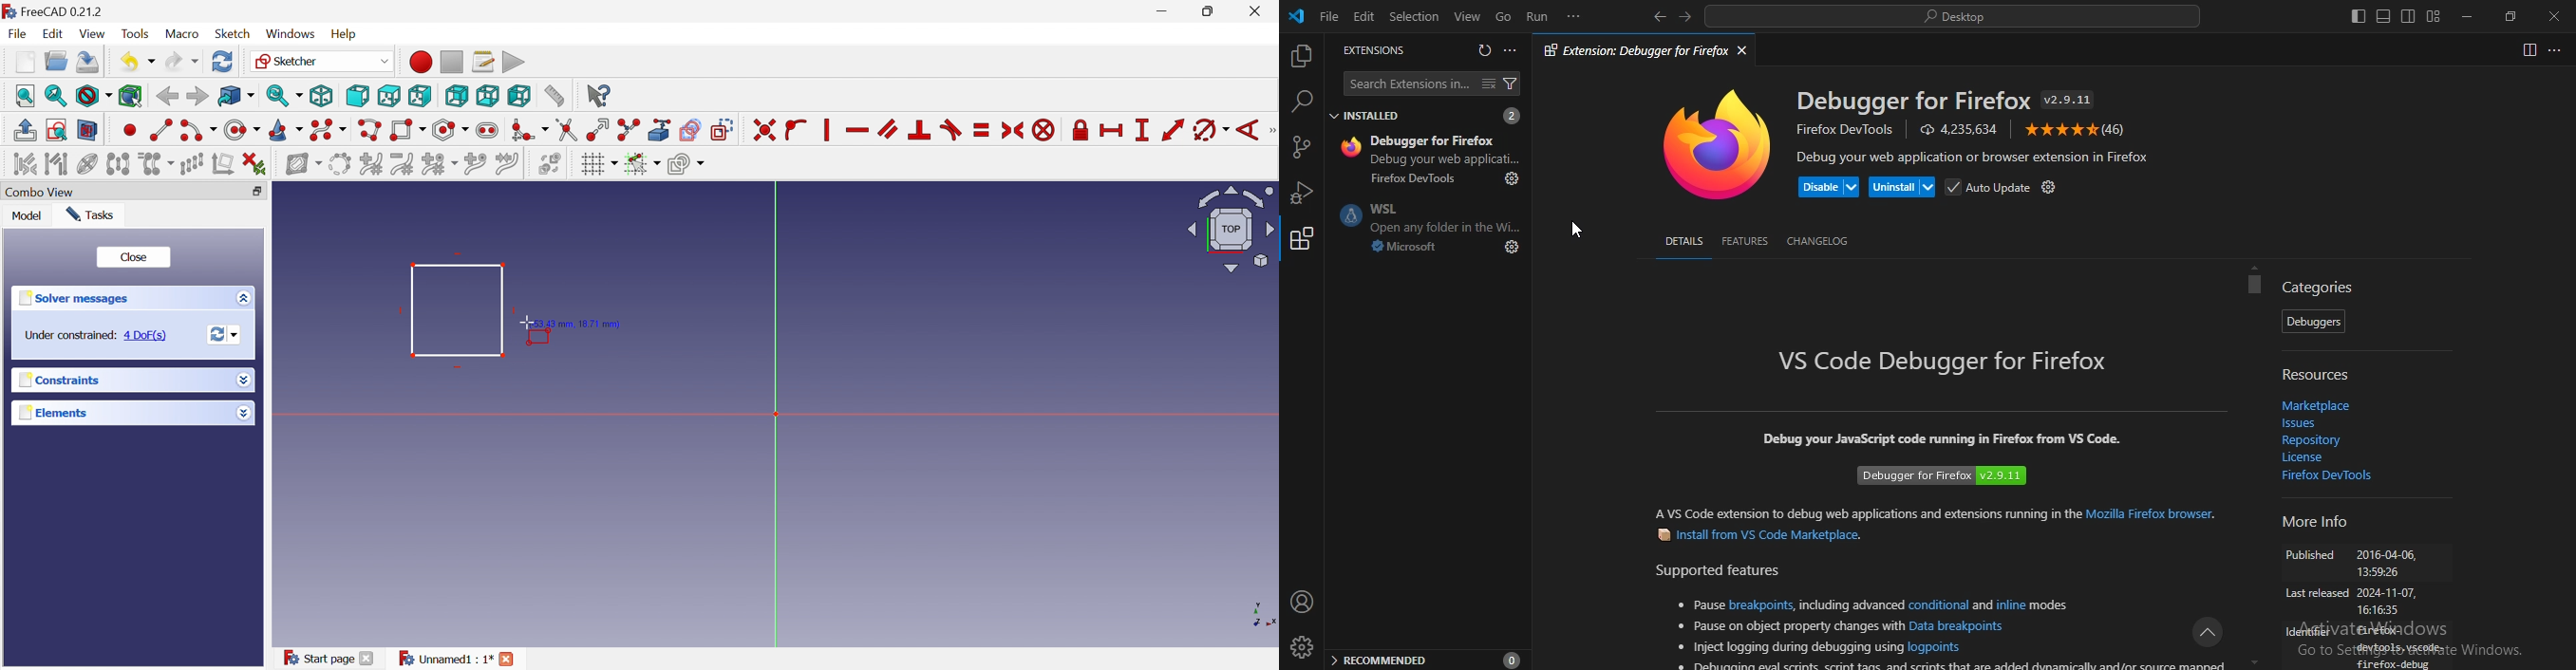  Describe the element at coordinates (54, 96) in the screenshot. I see `Fit selection` at that location.